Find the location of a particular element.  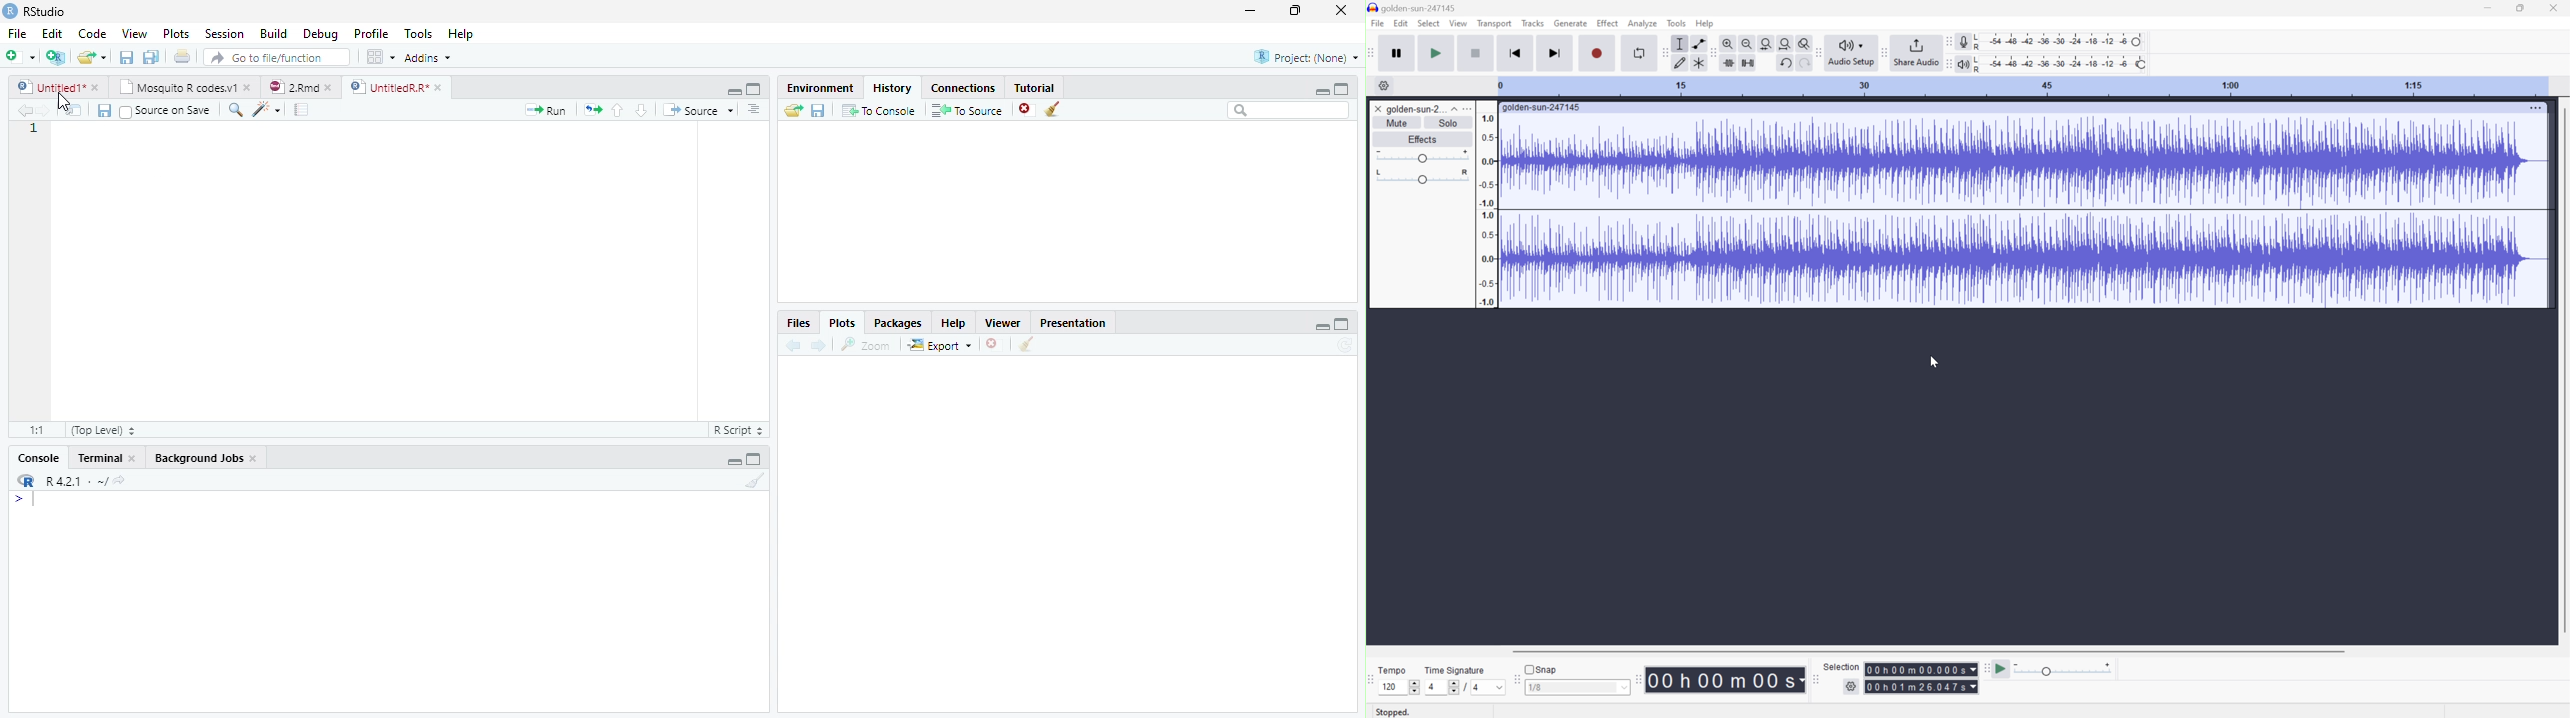

Record meter is located at coordinates (1963, 41).